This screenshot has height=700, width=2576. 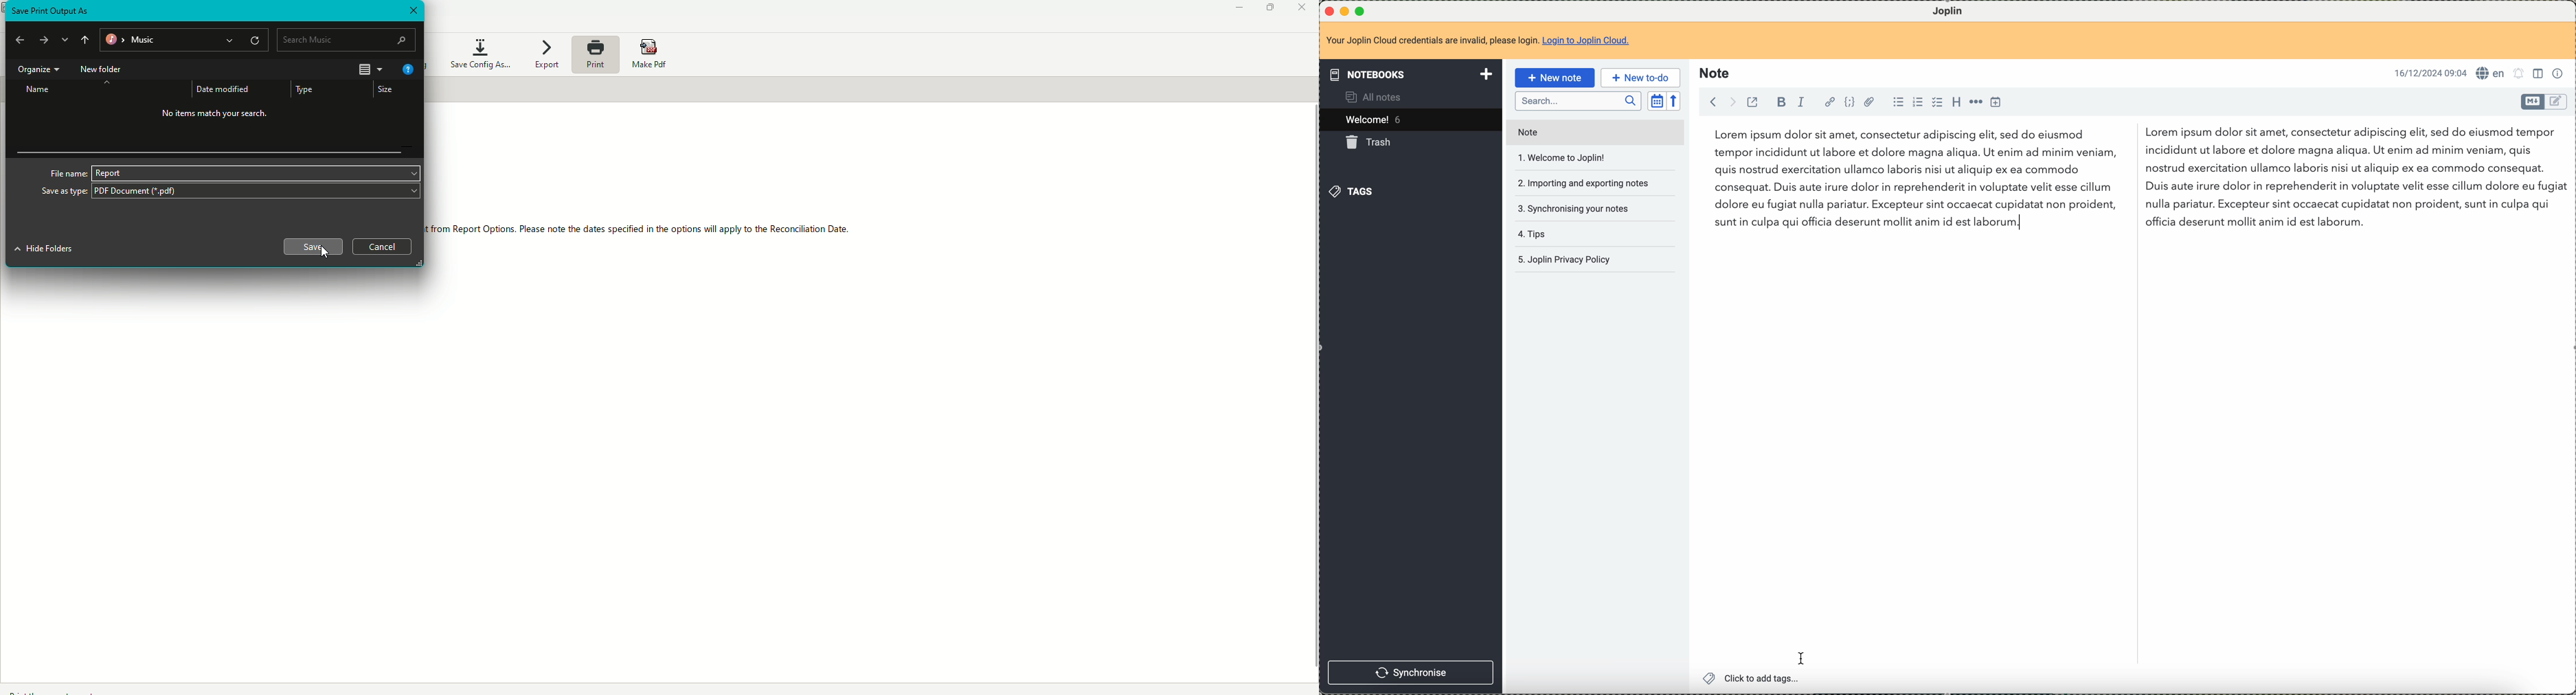 What do you see at coordinates (1751, 679) in the screenshot?
I see `click to add tags` at bounding box center [1751, 679].